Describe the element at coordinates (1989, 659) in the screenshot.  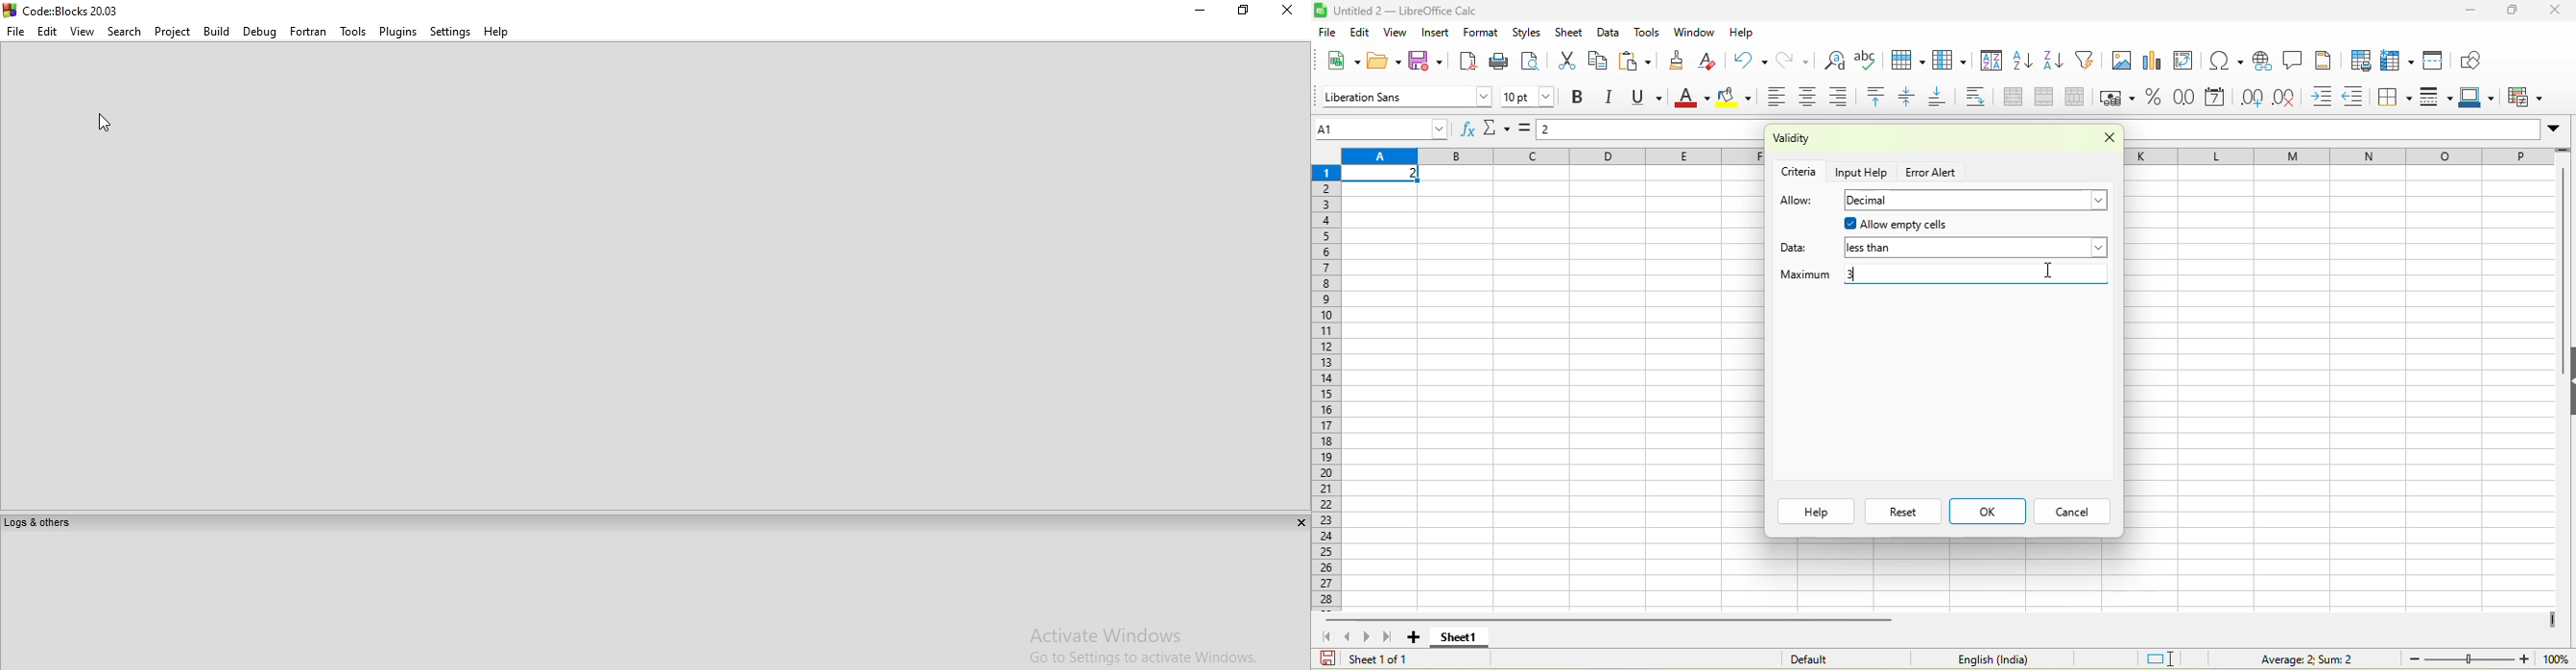
I see `text language` at that location.